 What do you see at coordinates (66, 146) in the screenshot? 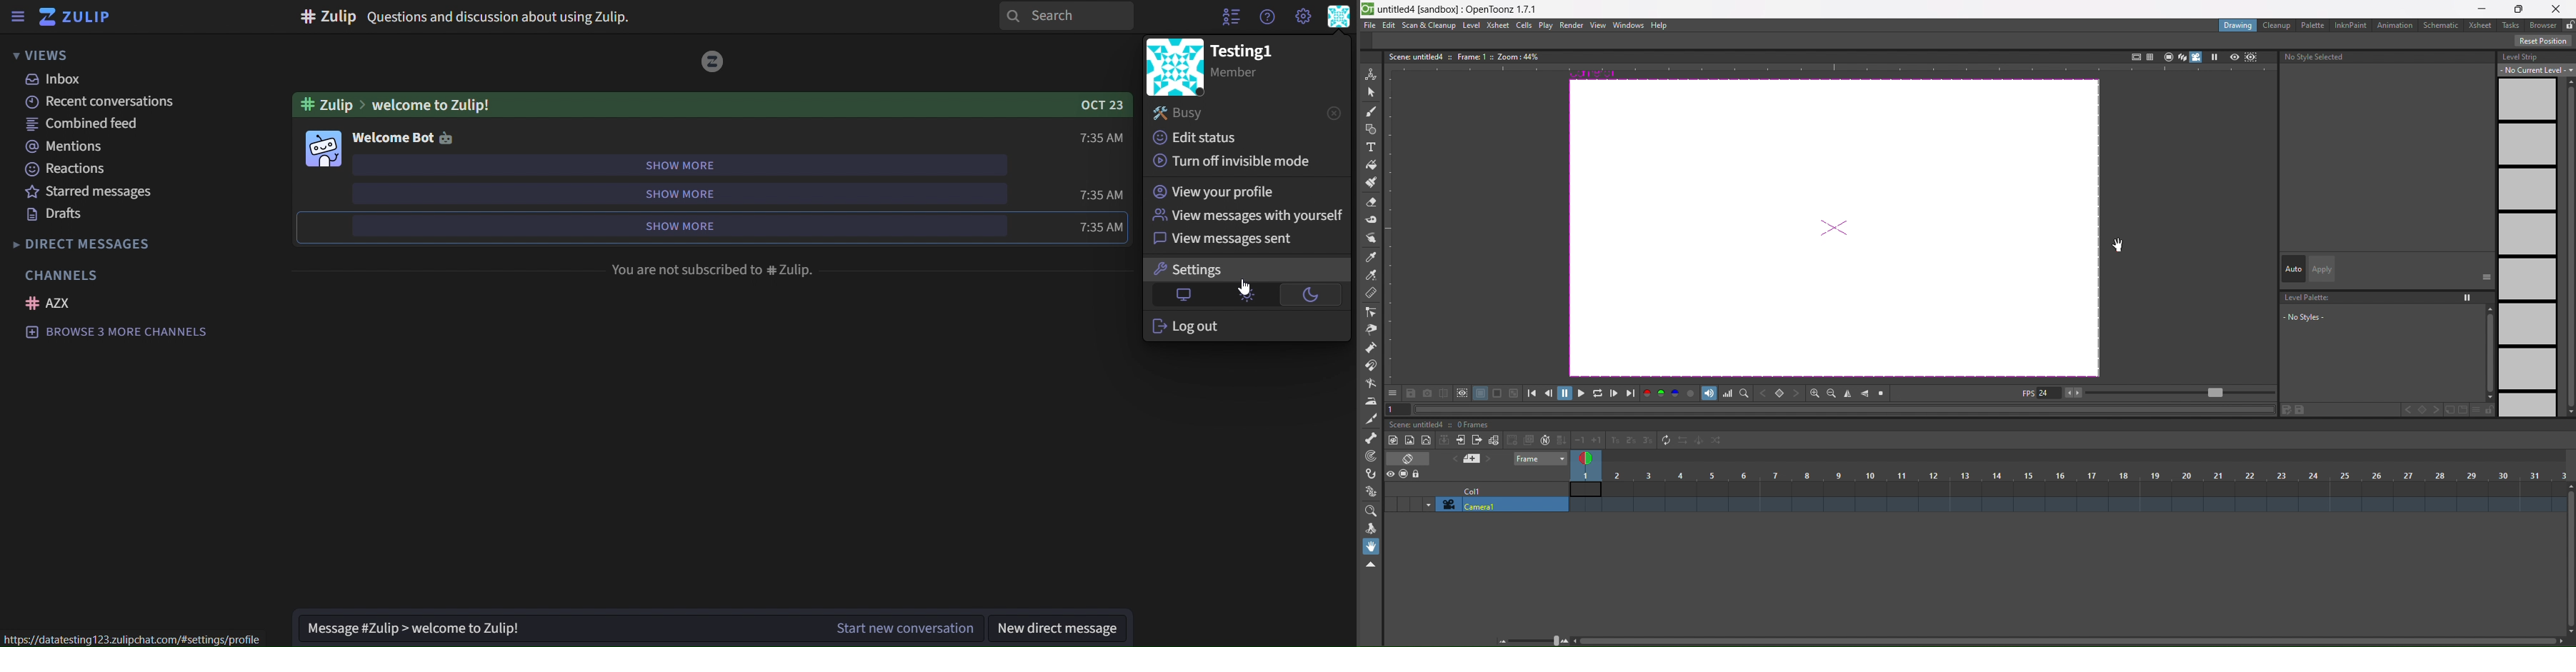
I see `mentions` at bounding box center [66, 146].